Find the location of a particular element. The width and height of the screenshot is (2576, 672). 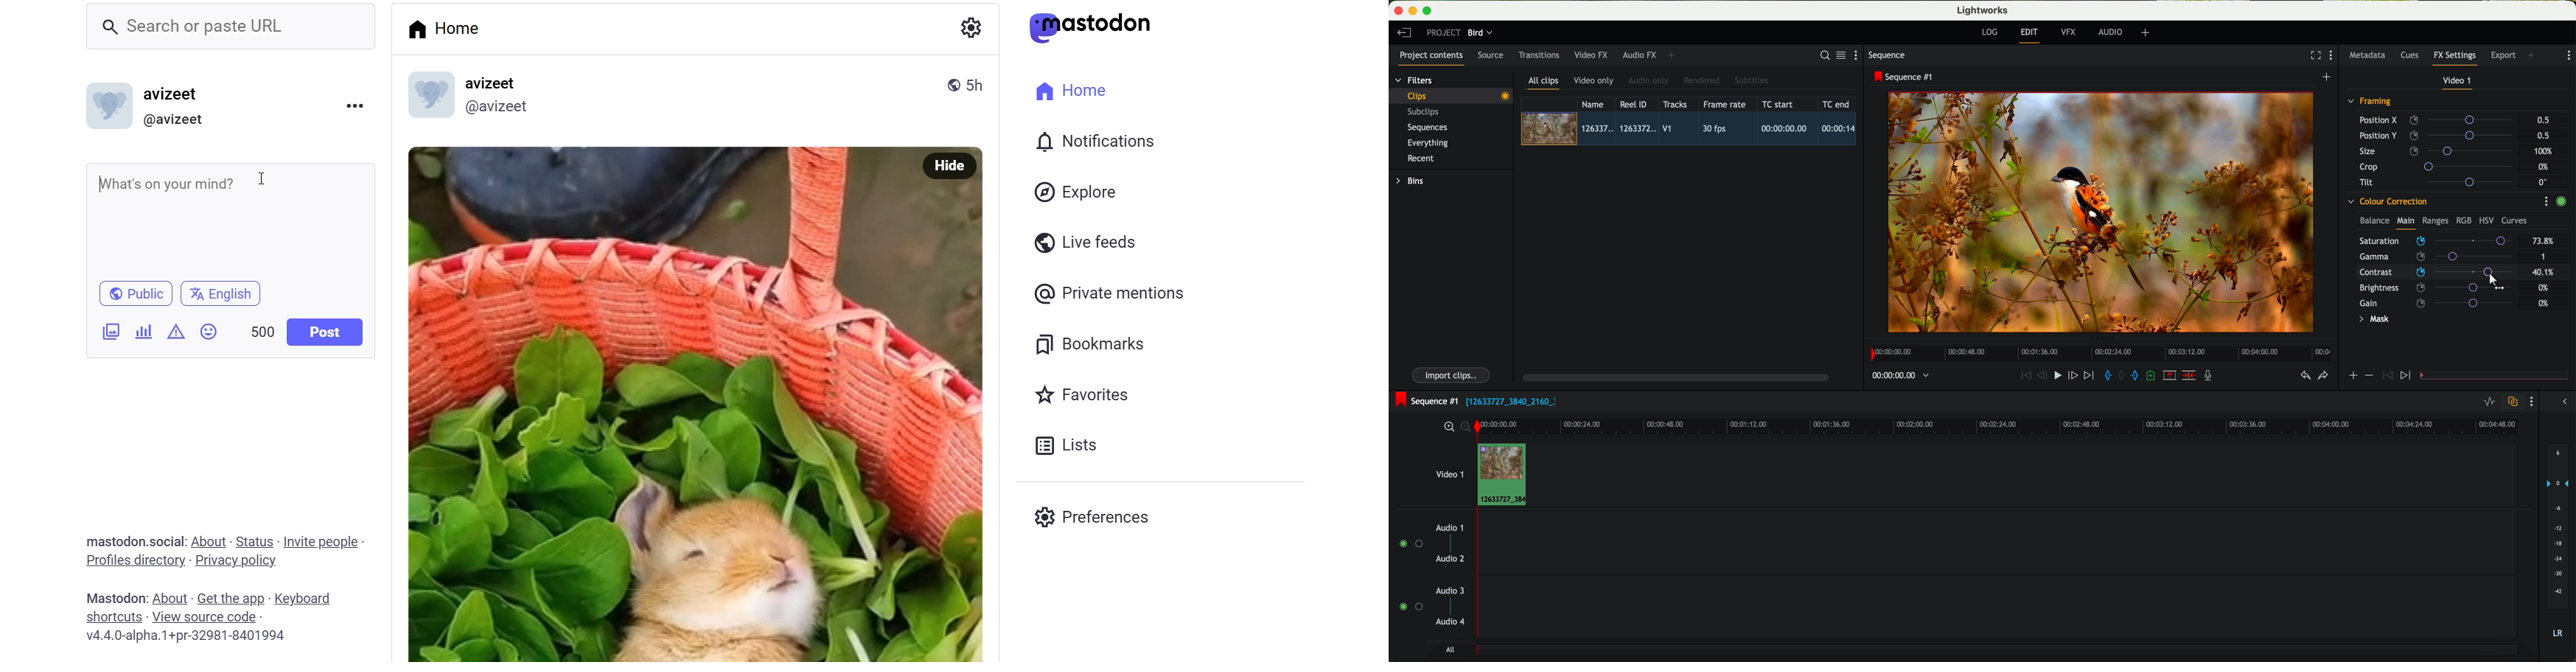

subtitles is located at coordinates (1750, 81).